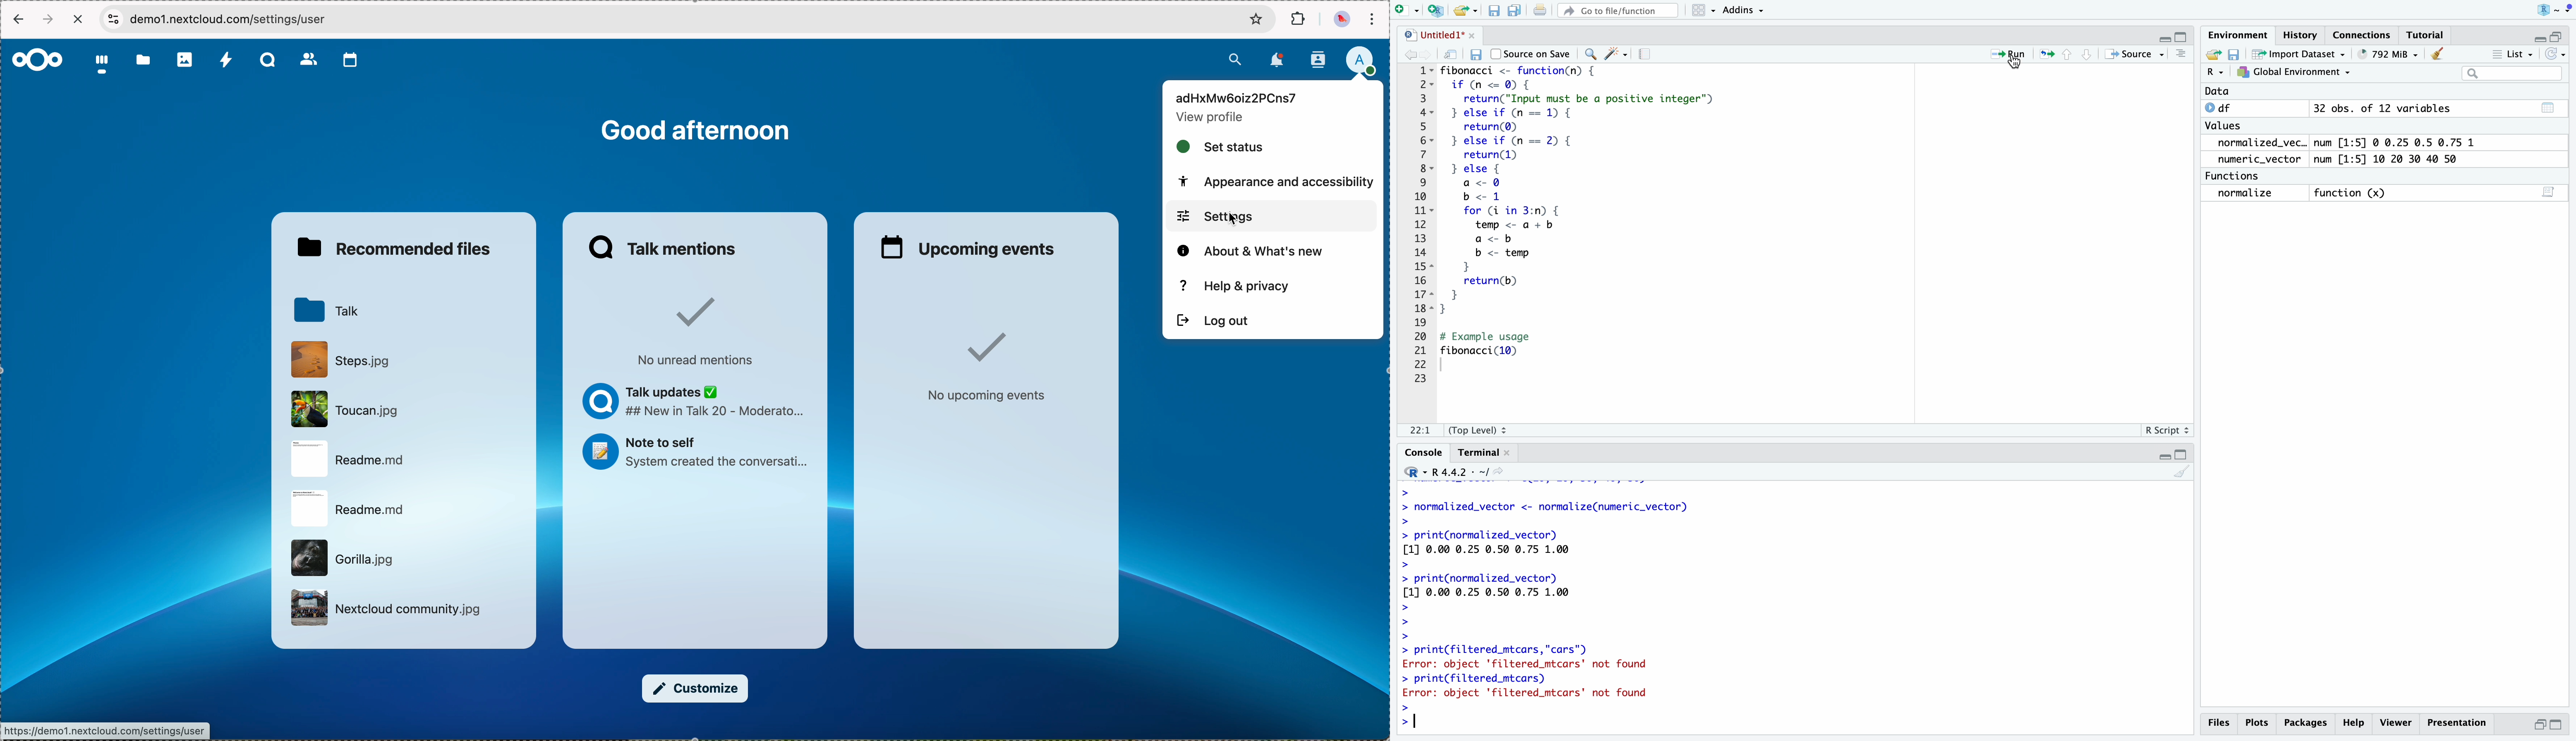  I want to click on terminal, so click(1486, 452).